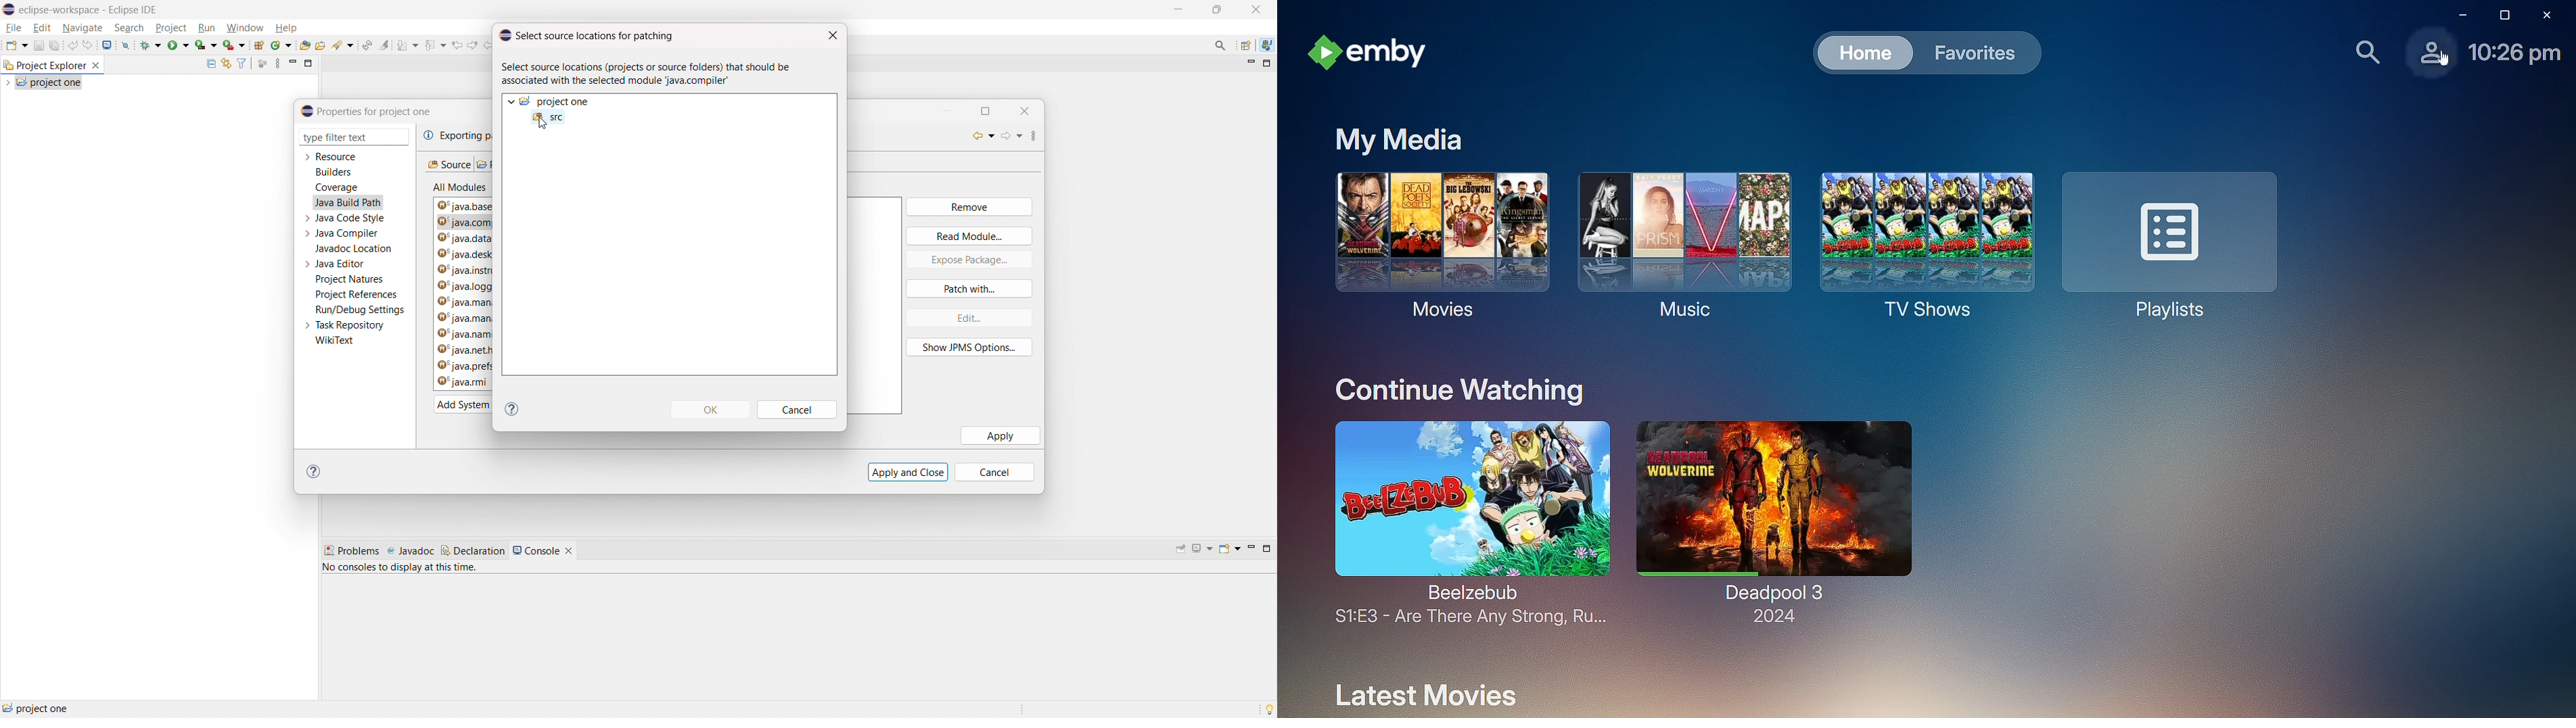  What do you see at coordinates (151, 44) in the screenshot?
I see `debug` at bounding box center [151, 44].